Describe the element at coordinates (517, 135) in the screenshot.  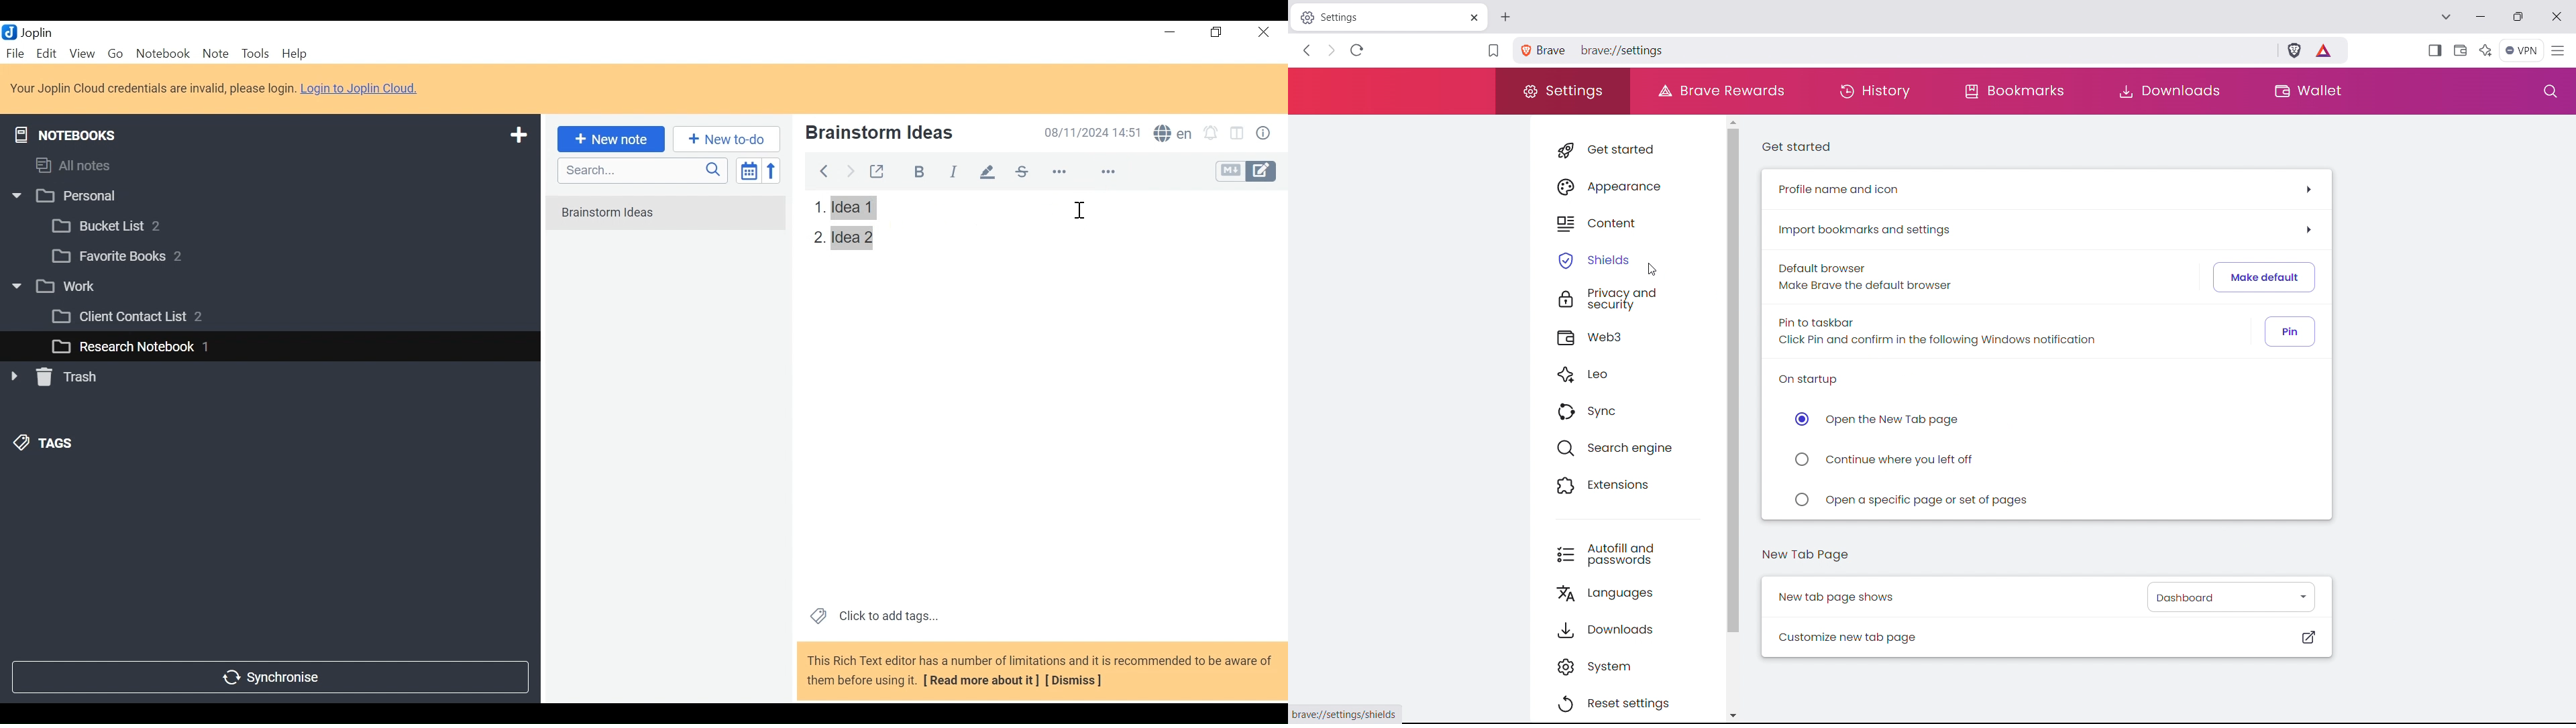
I see `Add New Notebook` at that location.